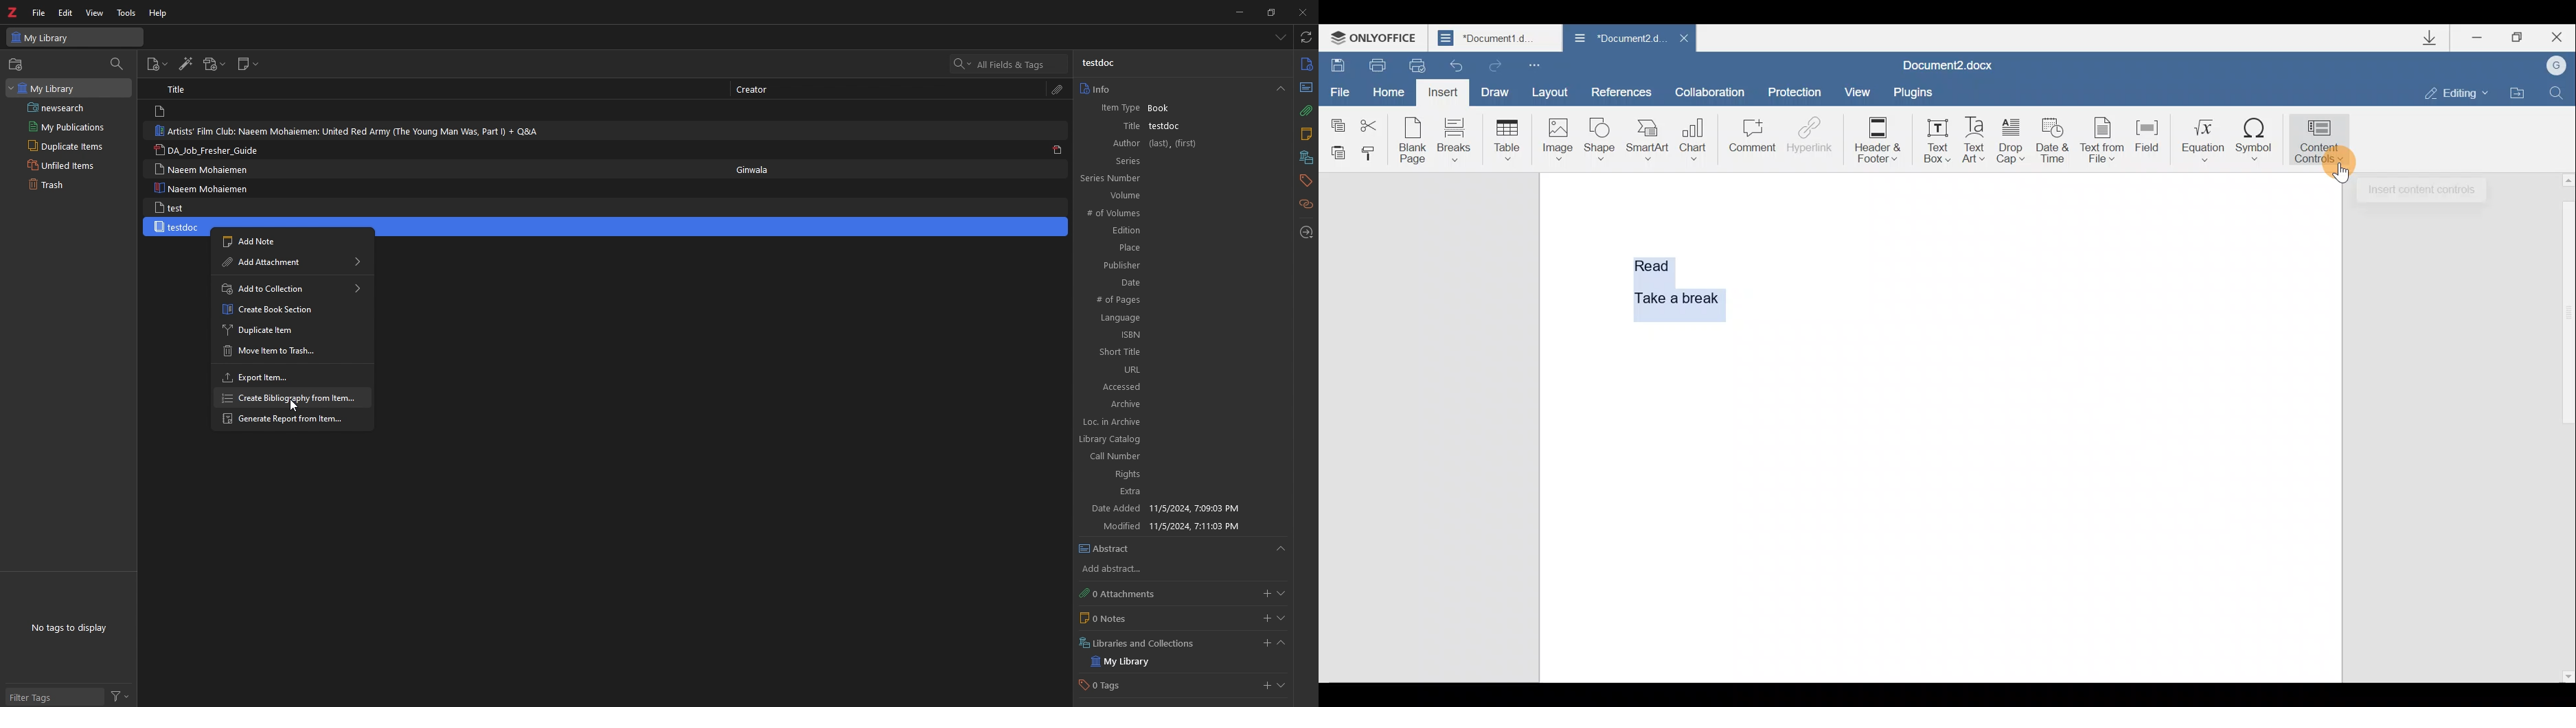 This screenshot has width=2576, height=728. Describe the element at coordinates (2147, 141) in the screenshot. I see `Field` at that location.